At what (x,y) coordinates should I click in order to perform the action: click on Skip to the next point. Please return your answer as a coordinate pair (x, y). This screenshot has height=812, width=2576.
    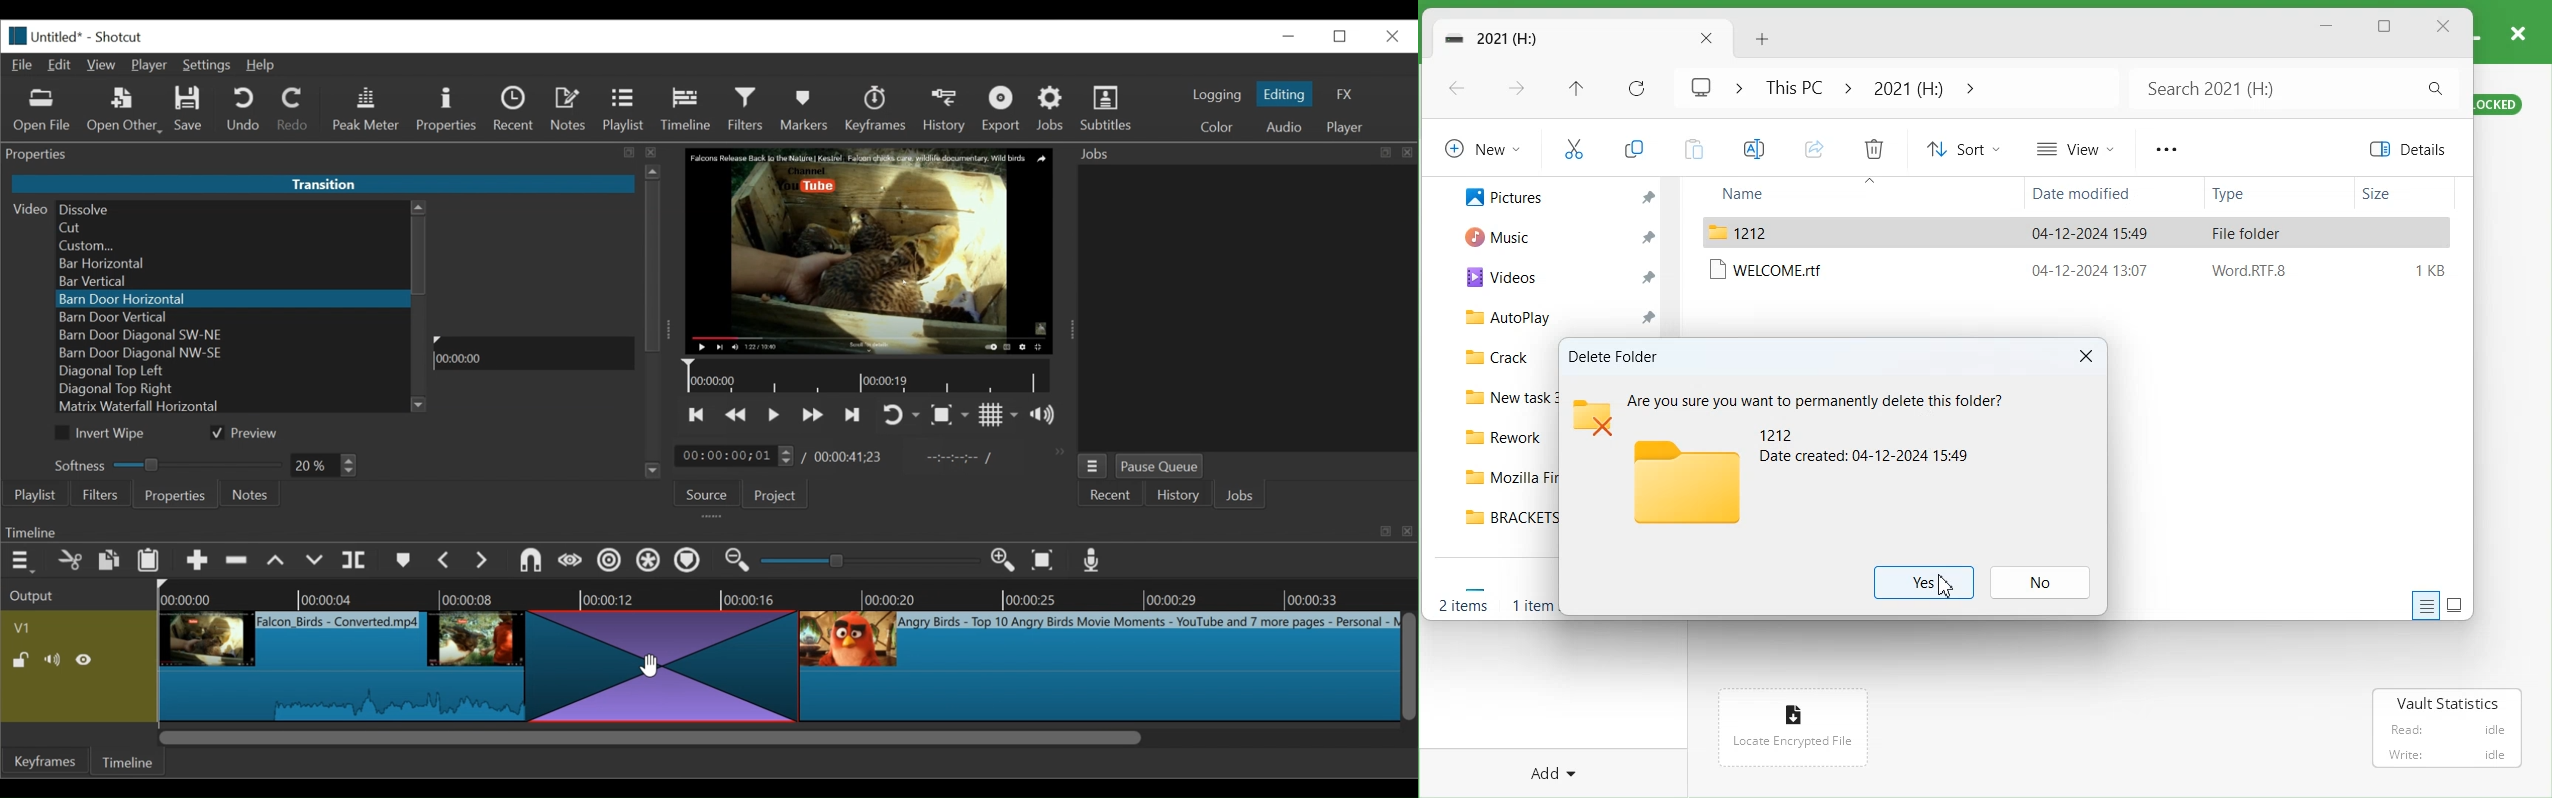
    Looking at the image, I should click on (853, 415).